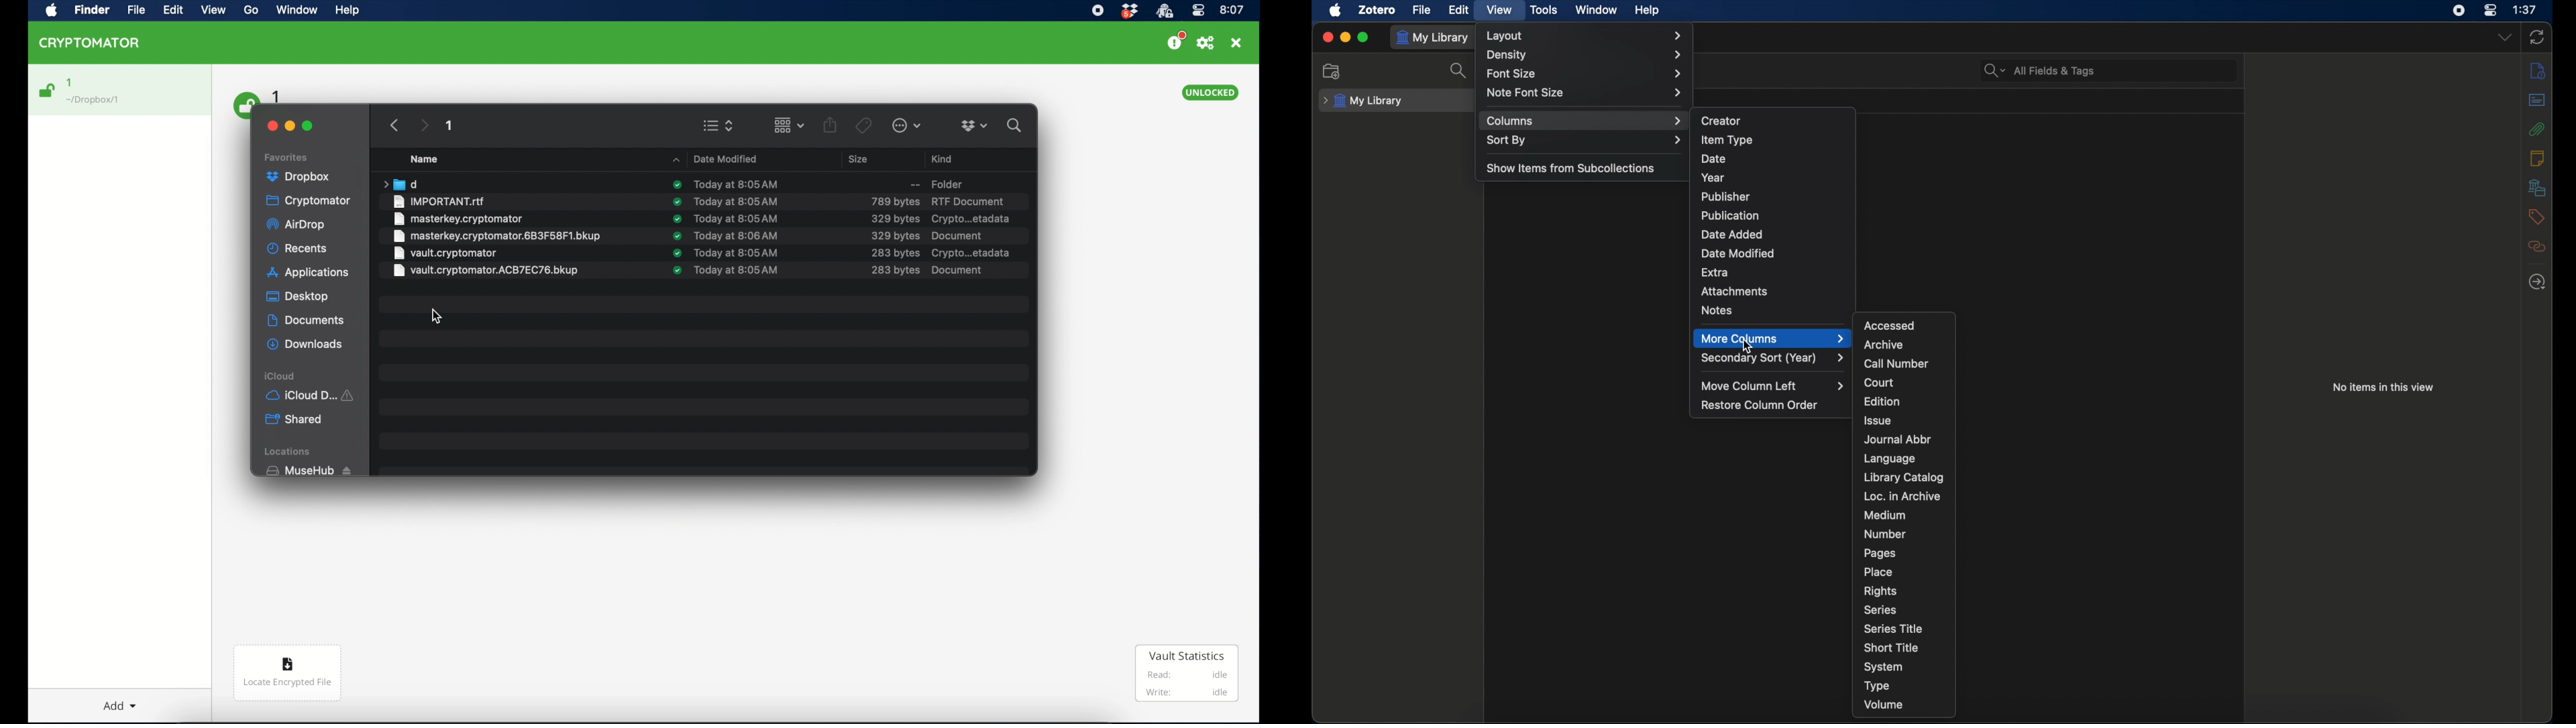  What do you see at coordinates (1889, 325) in the screenshot?
I see `accessed` at bounding box center [1889, 325].